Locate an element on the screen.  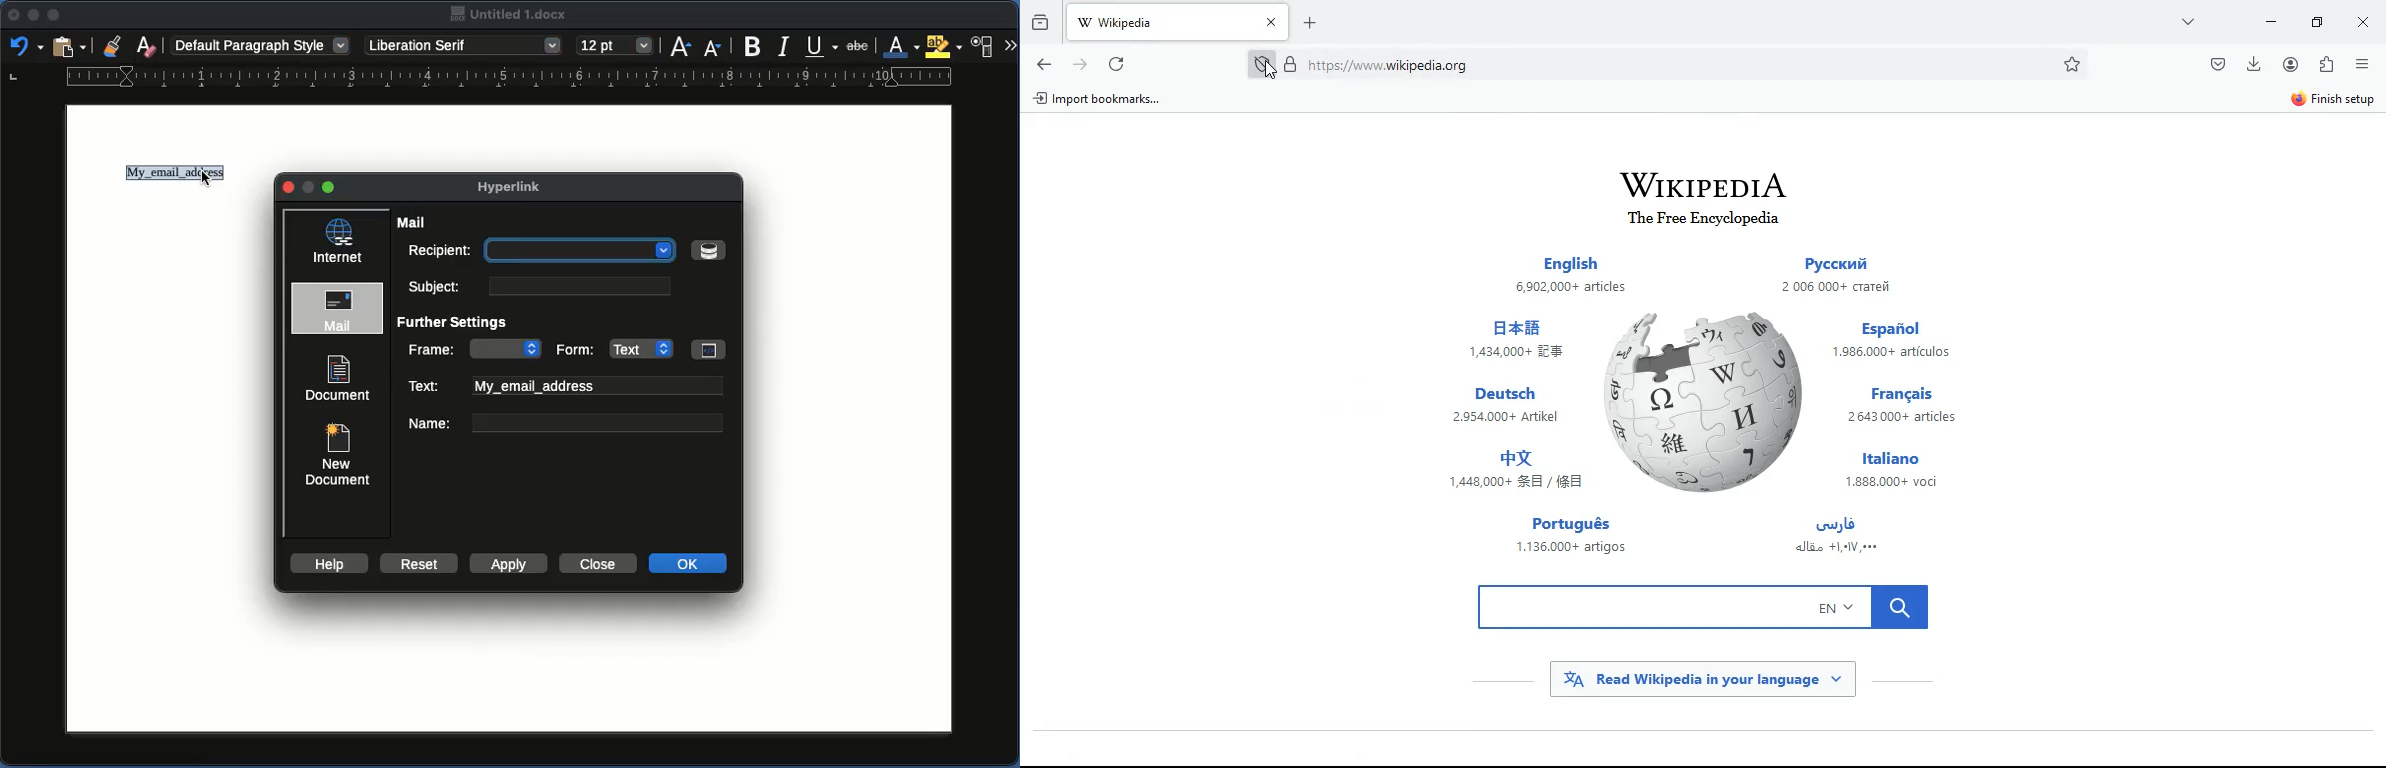
minimize is located at coordinates (2272, 23).